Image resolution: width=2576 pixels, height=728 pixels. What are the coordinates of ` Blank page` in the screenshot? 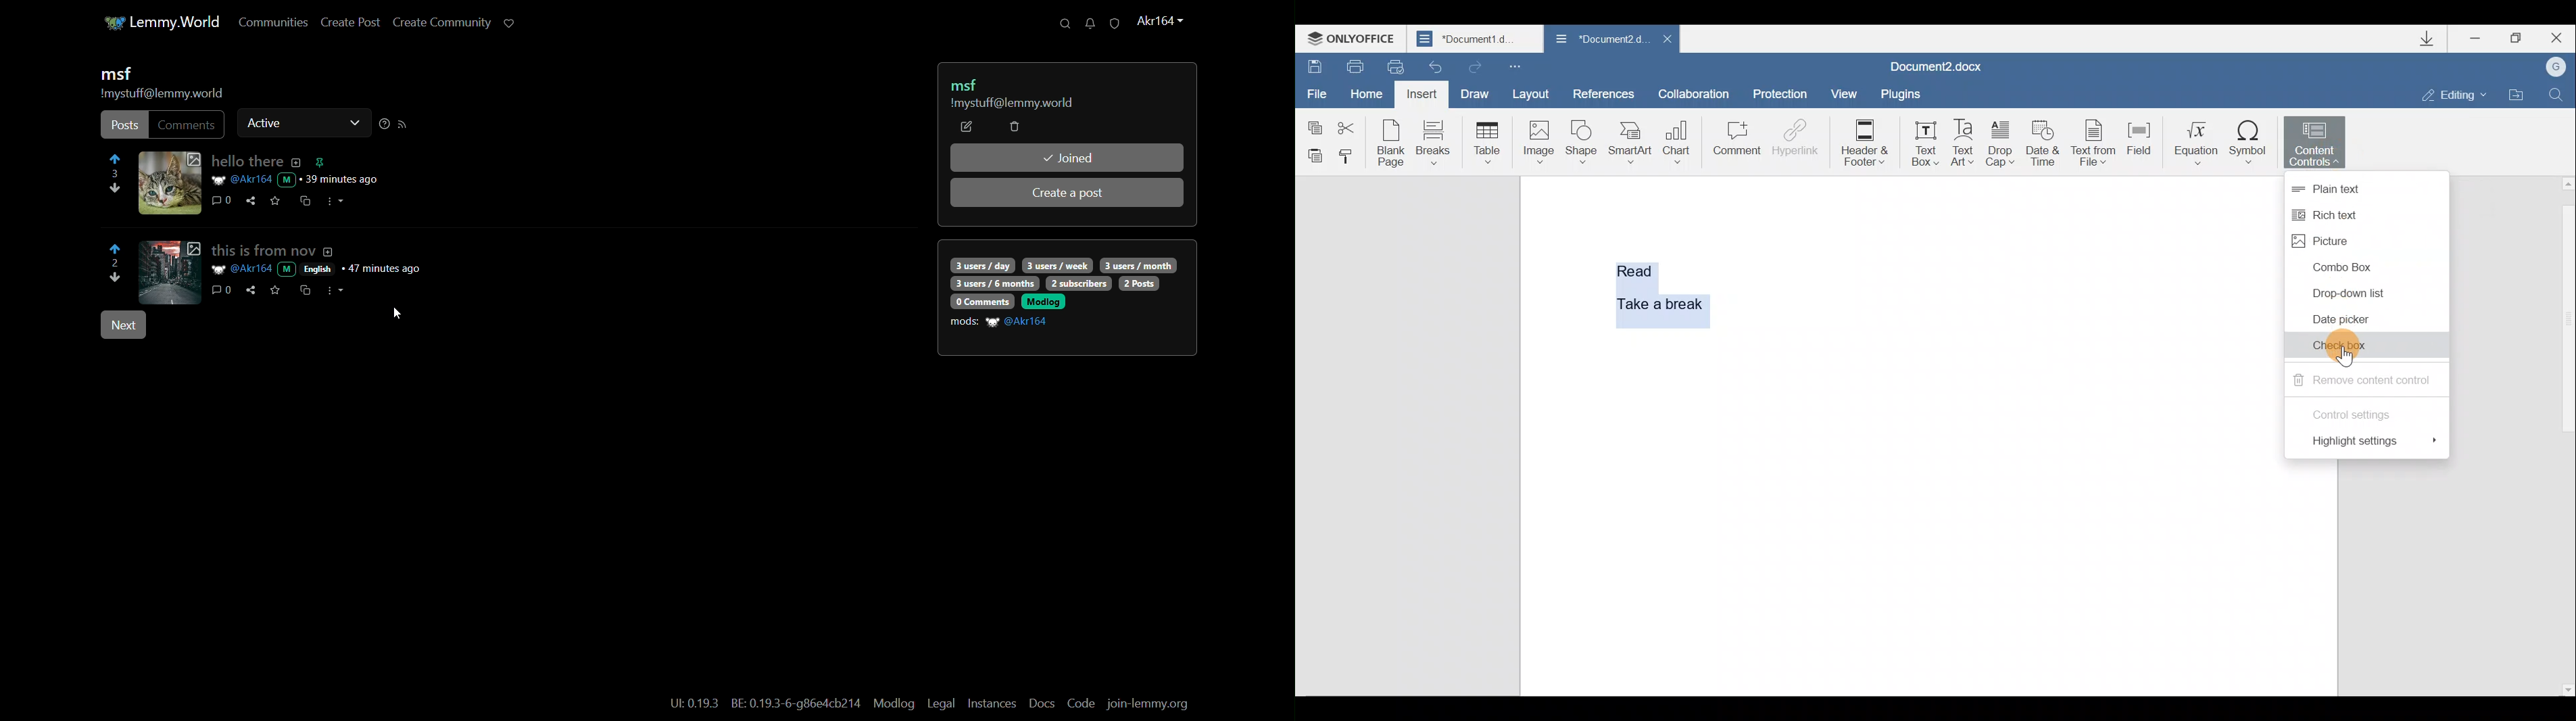 It's located at (1391, 143).